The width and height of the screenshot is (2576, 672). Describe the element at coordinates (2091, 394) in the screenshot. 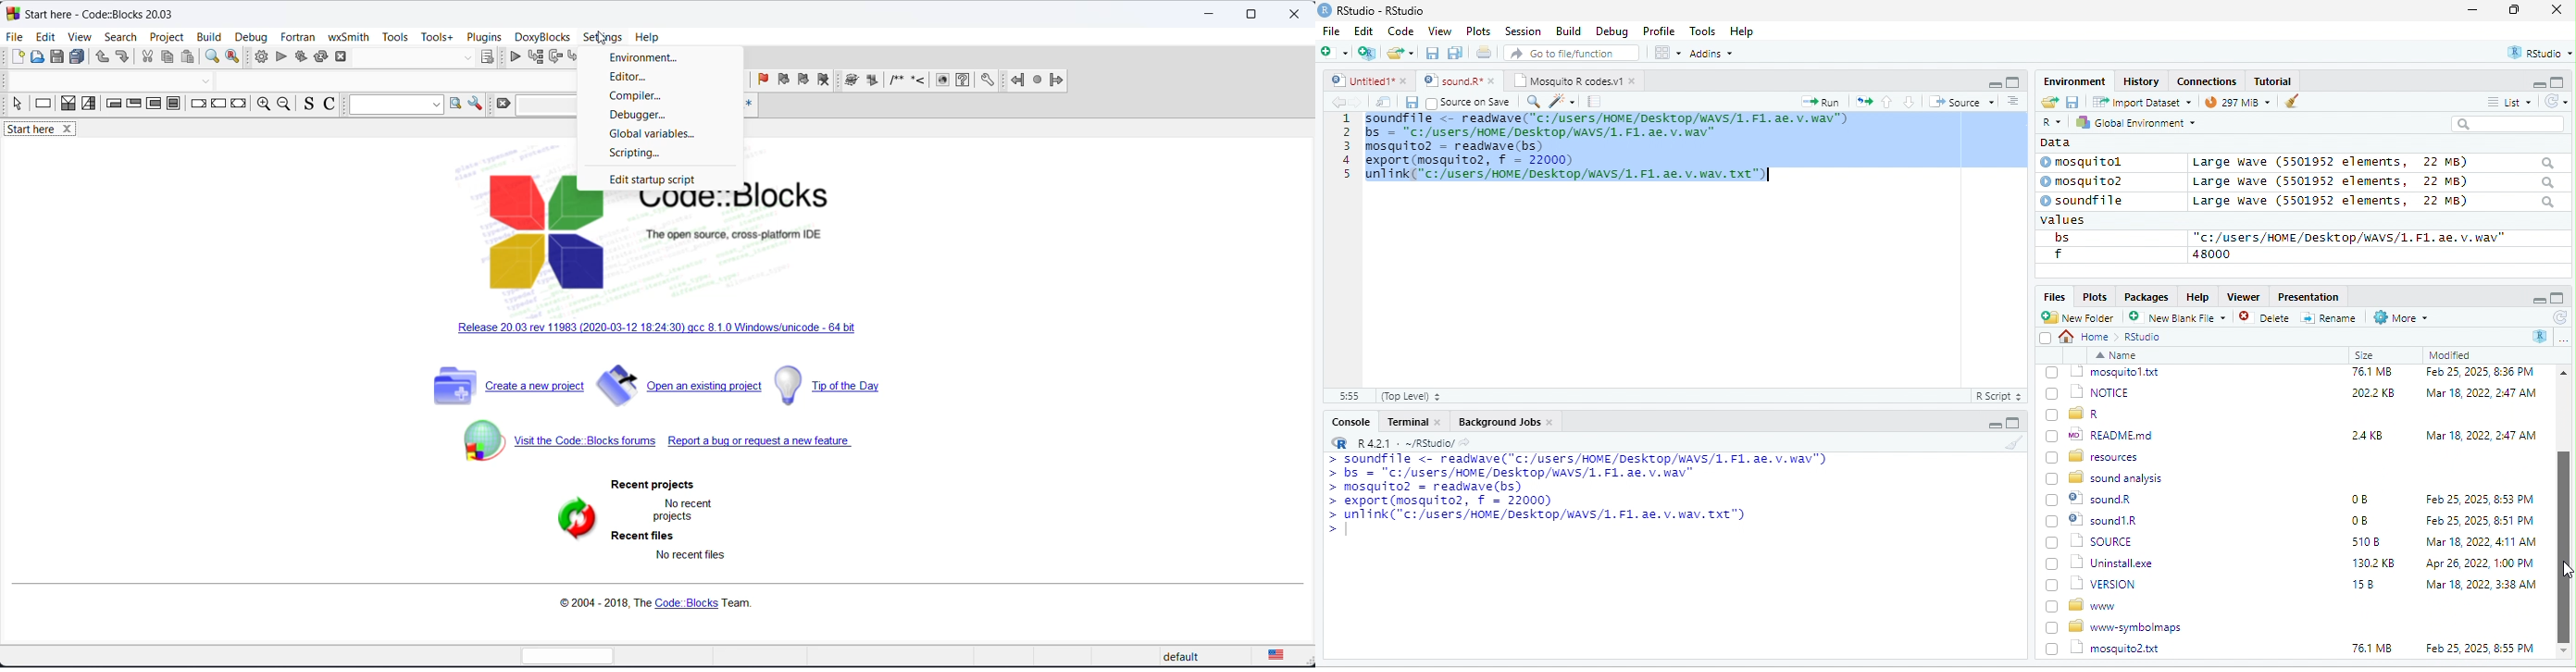

I see `© Rhistory` at that location.